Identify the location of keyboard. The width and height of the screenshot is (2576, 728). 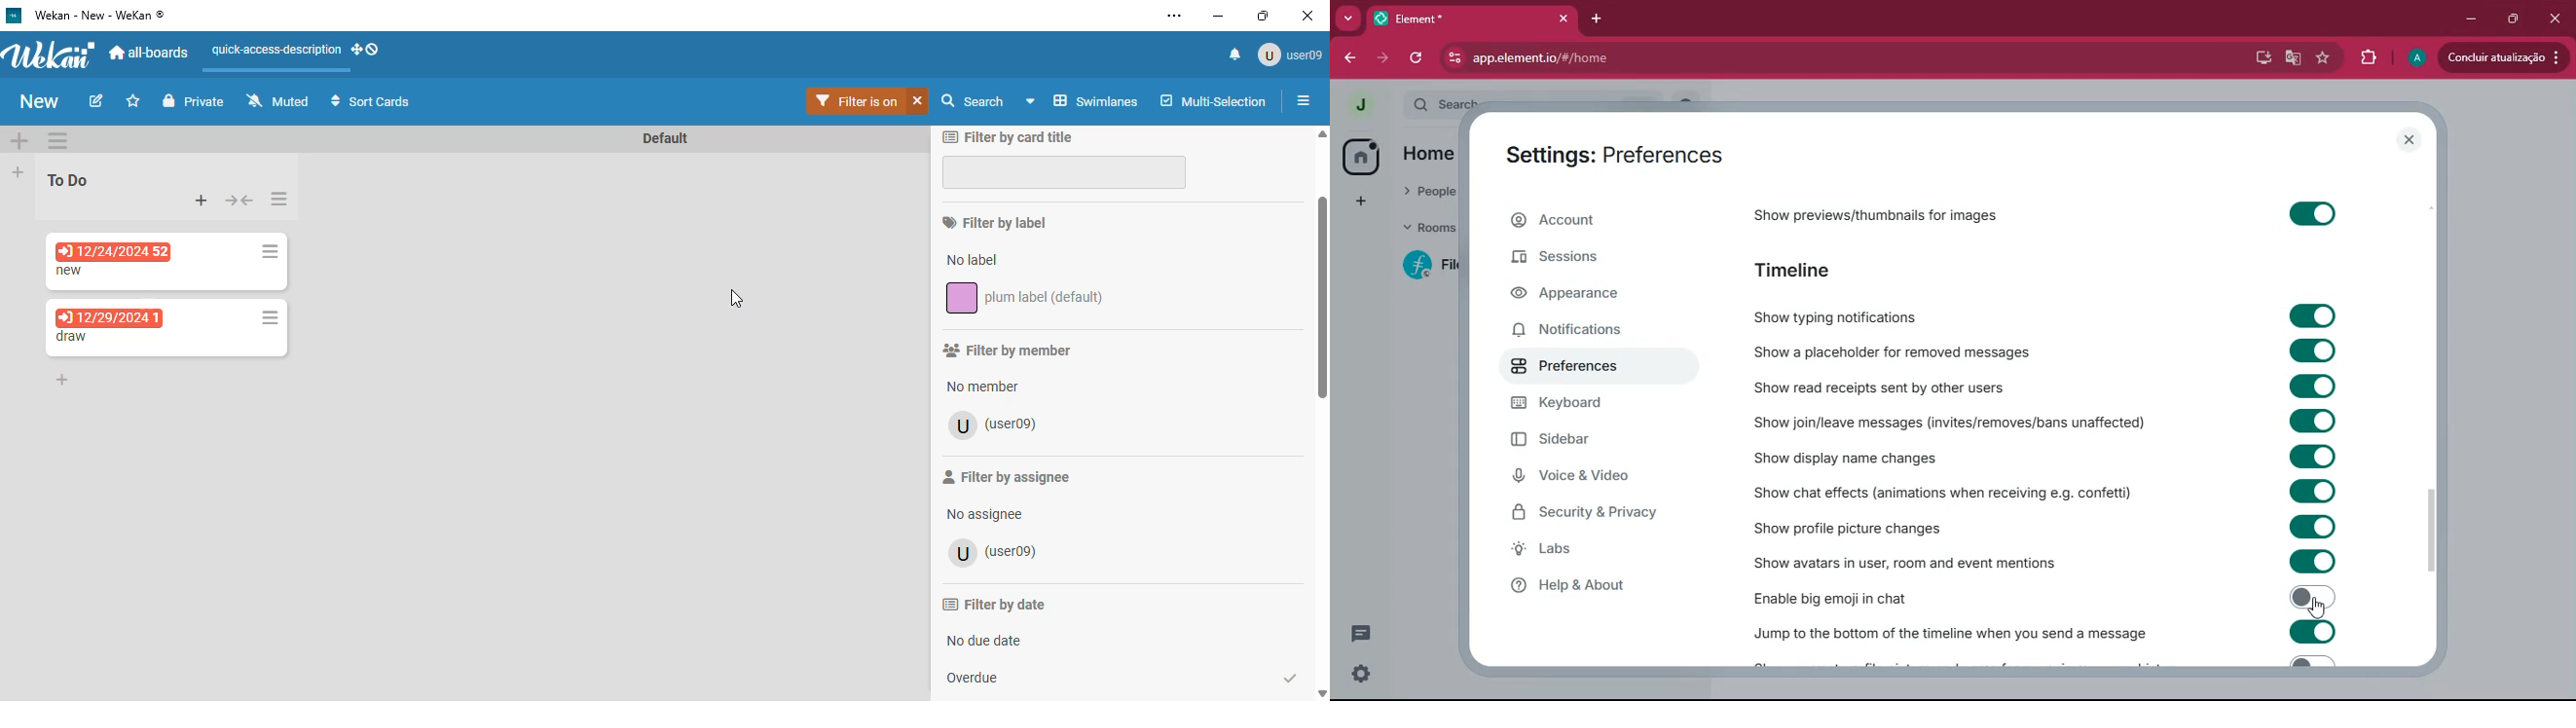
(1583, 406).